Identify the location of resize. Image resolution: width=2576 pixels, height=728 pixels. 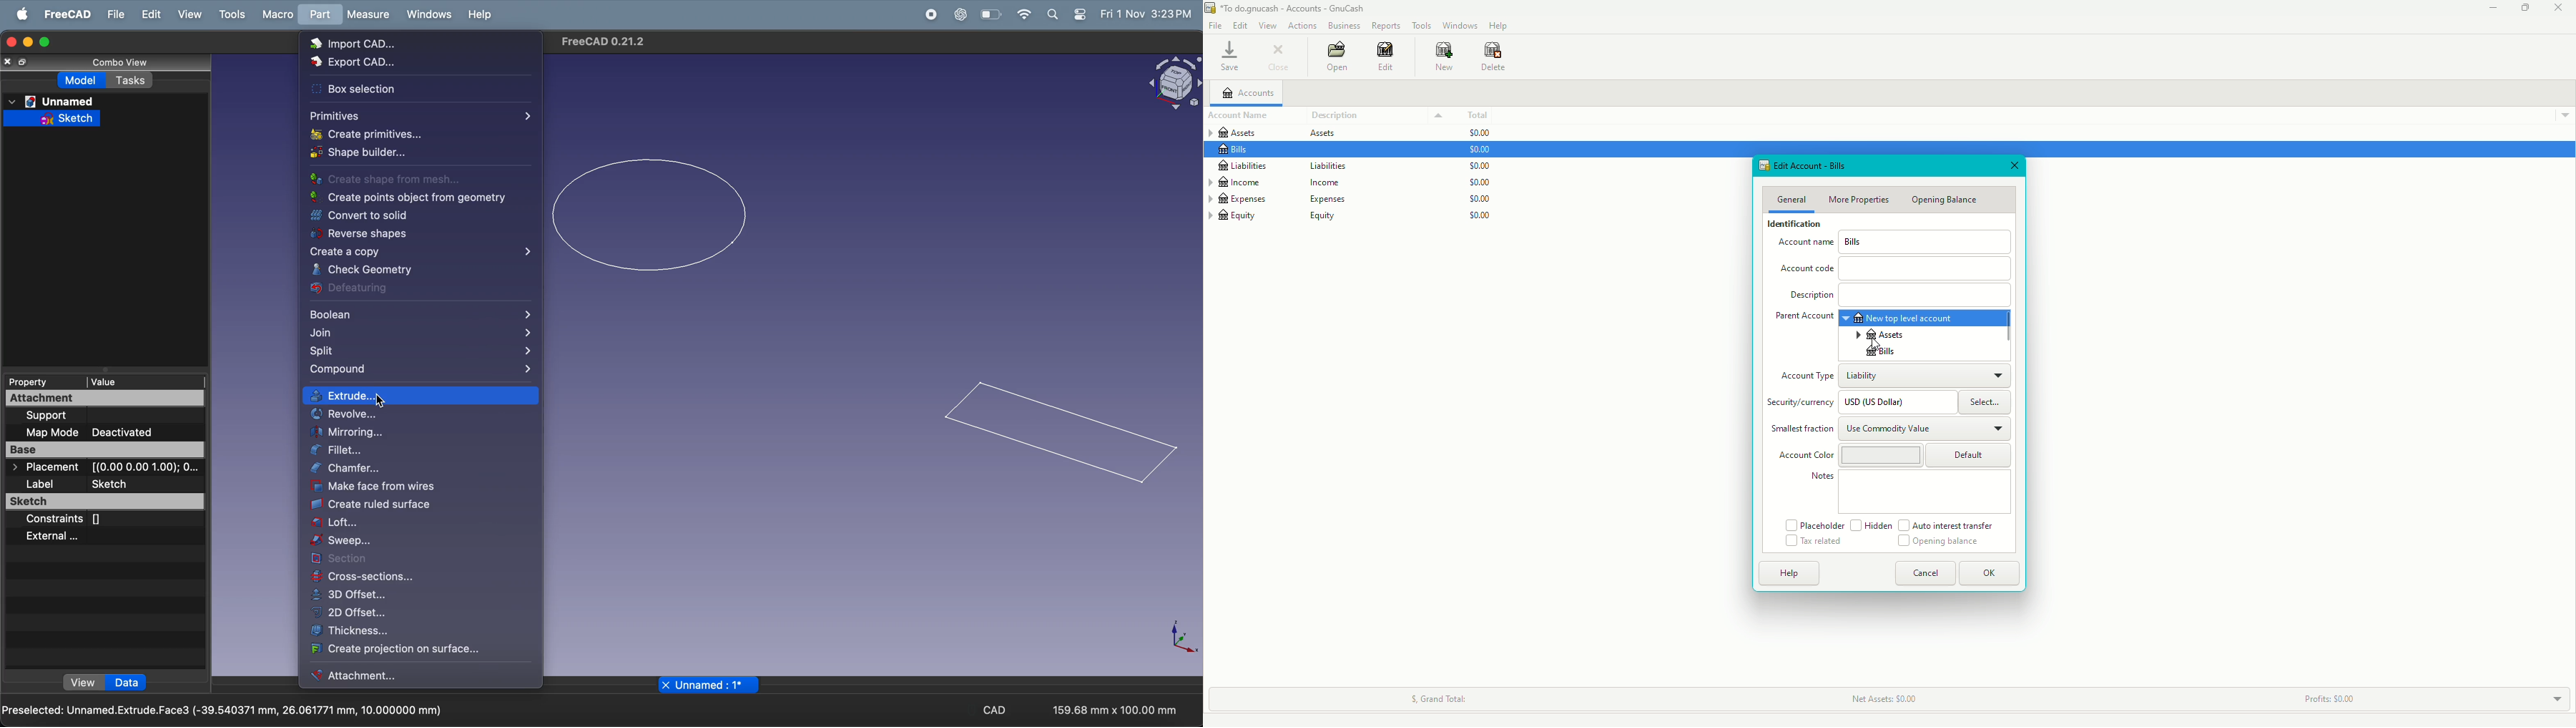
(24, 62).